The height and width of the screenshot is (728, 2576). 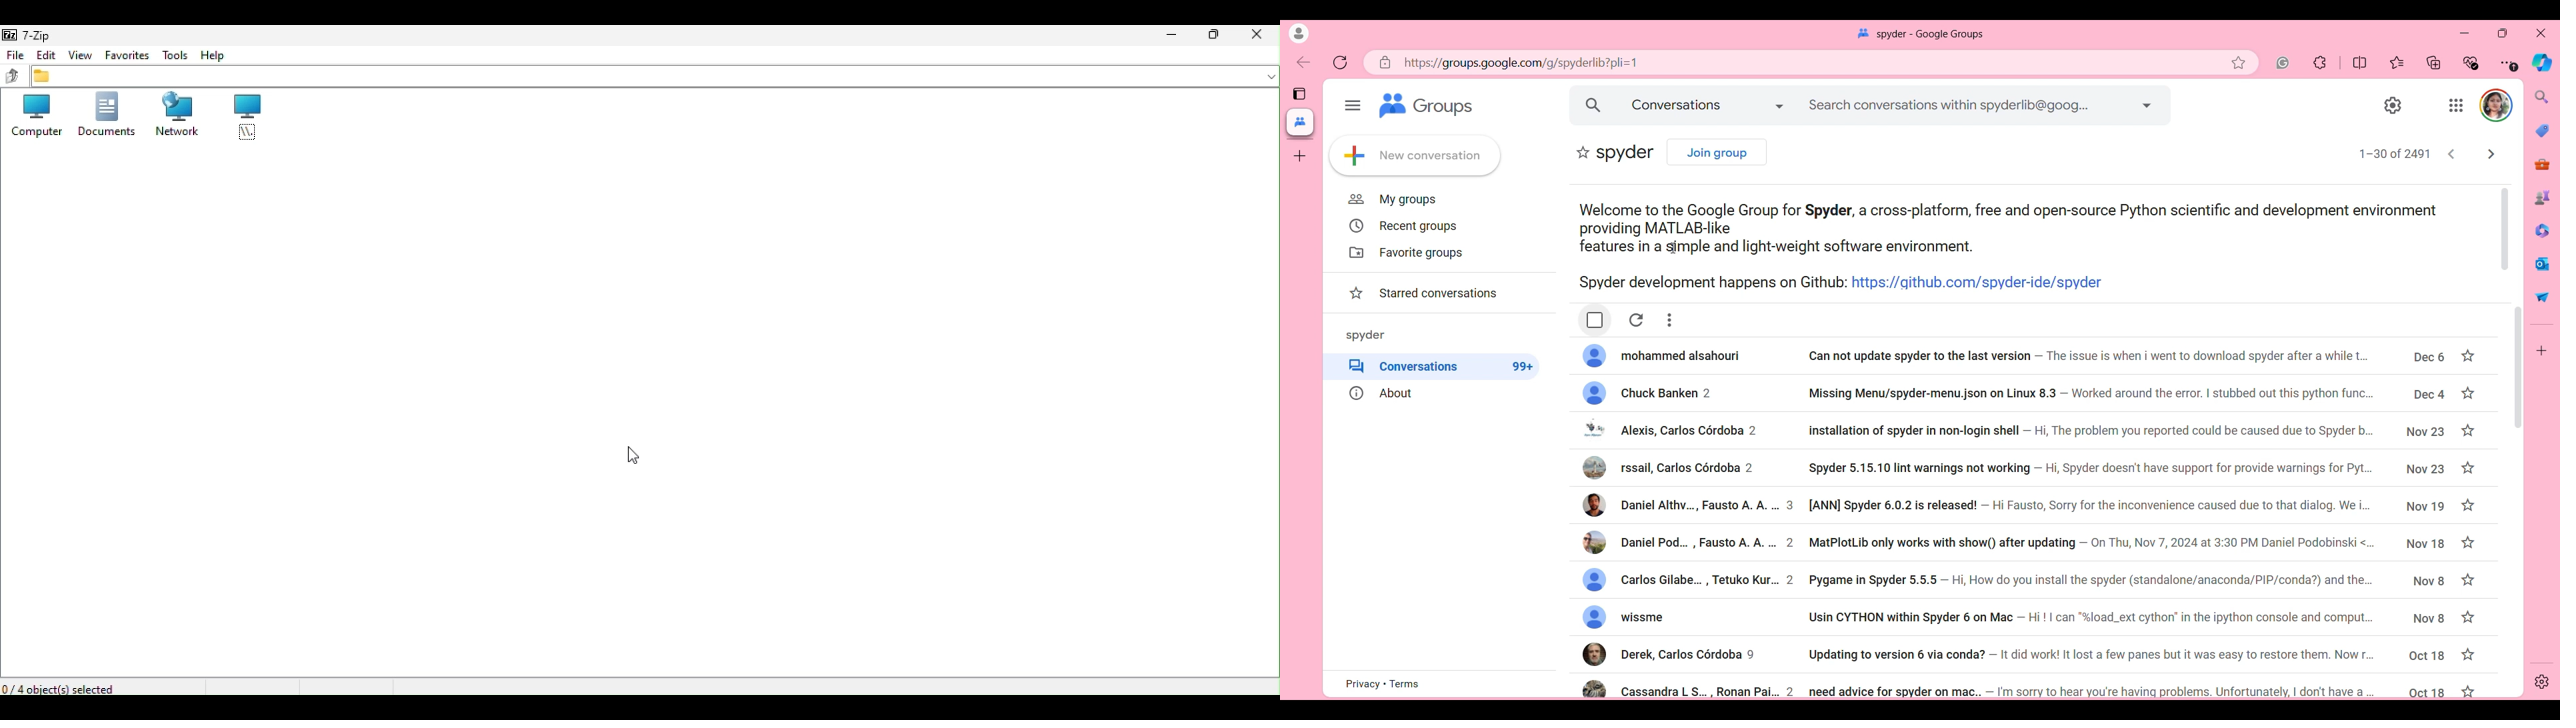 What do you see at coordinates (1708, 105) in the screenshot?
I see `Conversations and messages` at bounding box center [1708, 105].